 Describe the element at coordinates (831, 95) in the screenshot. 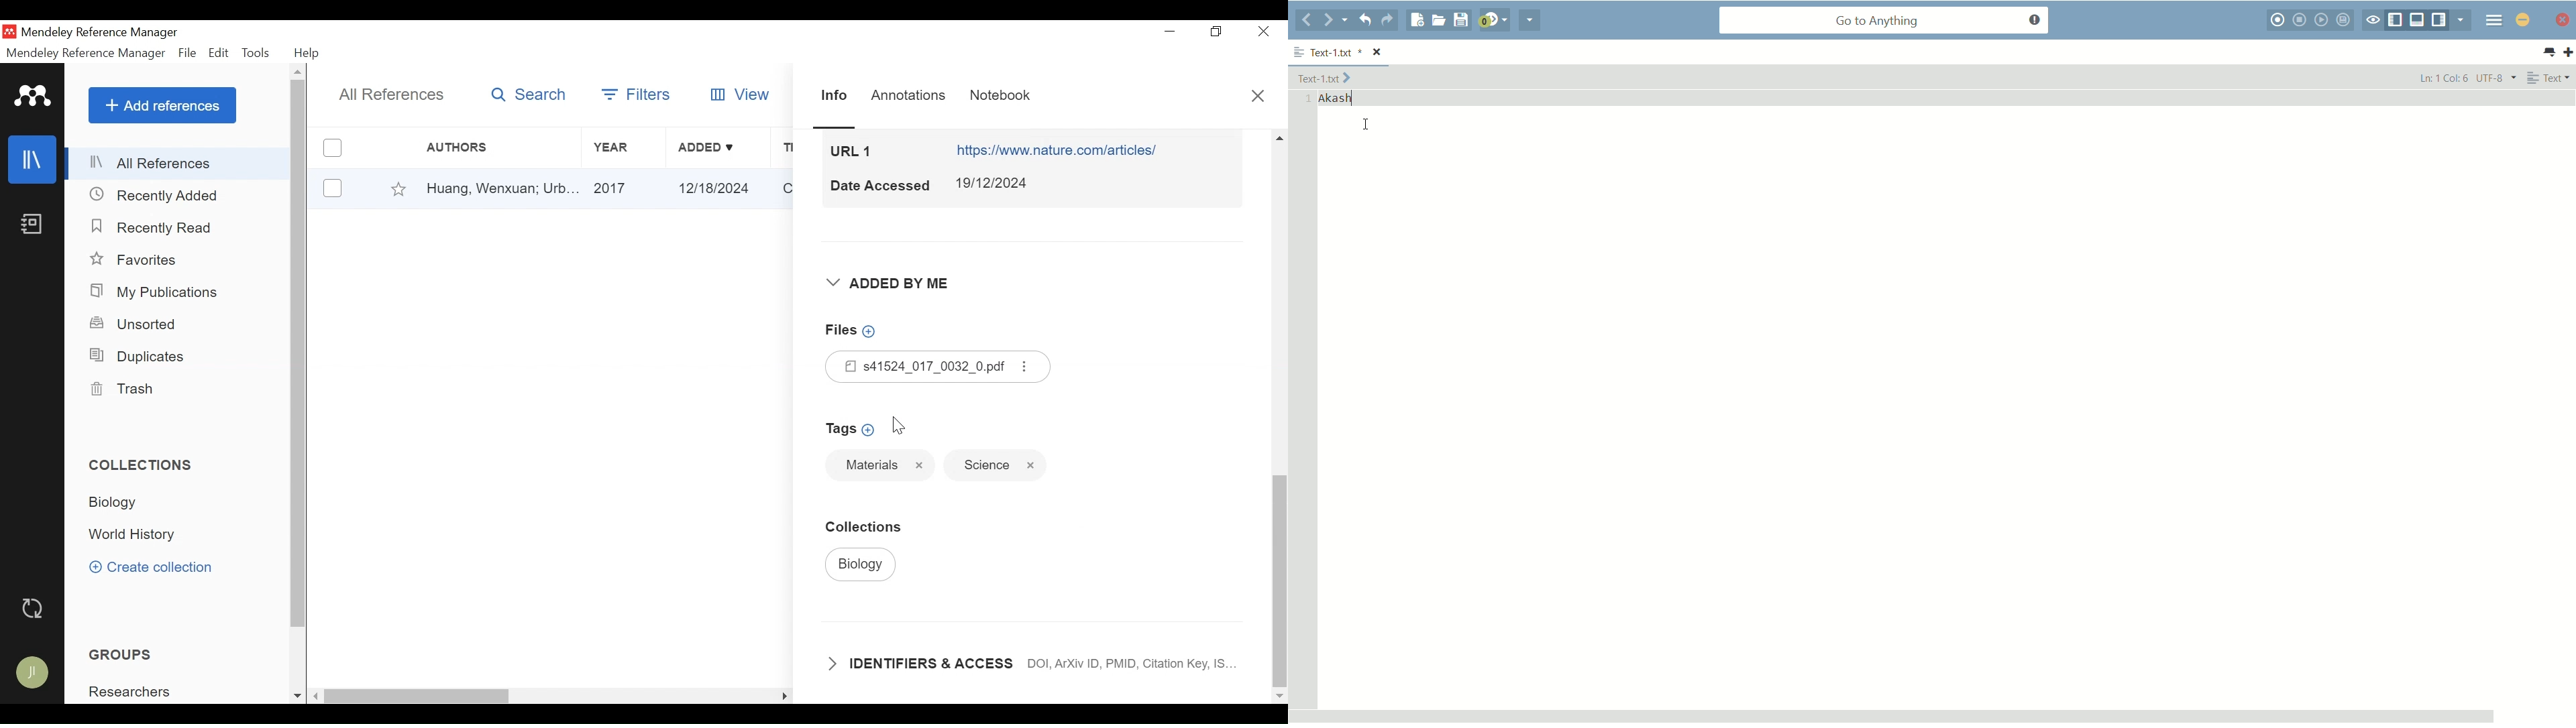

I see `Information` at that location.